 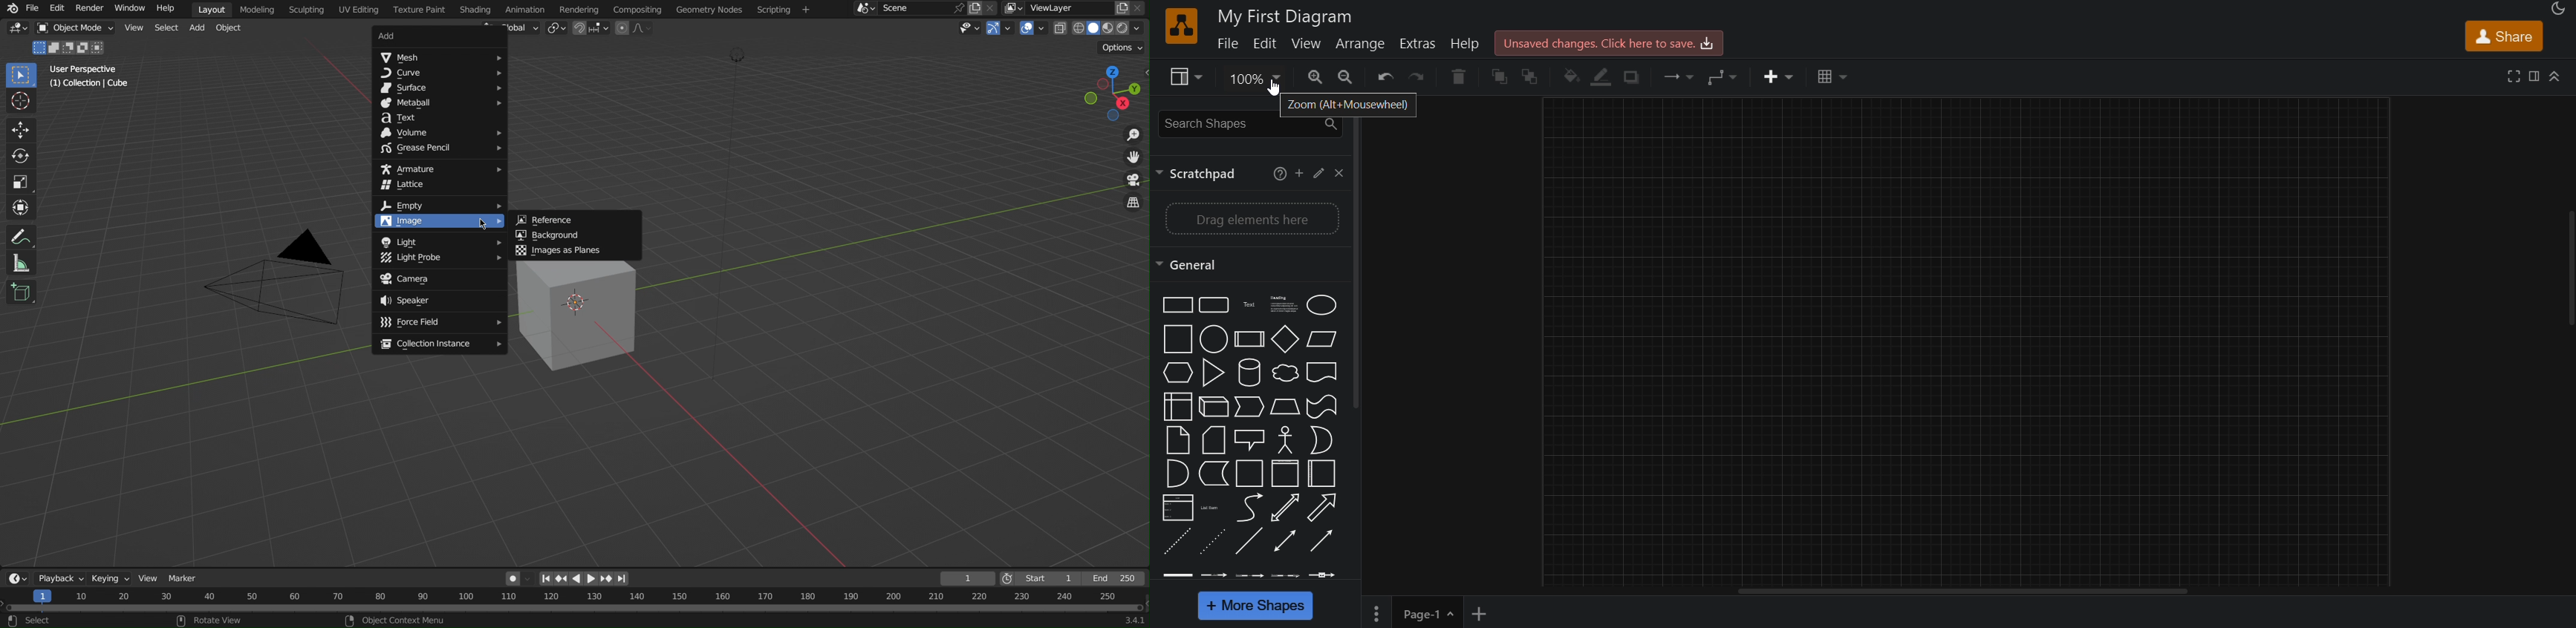 I want to click on scroll, so click(x=2566, y=258).